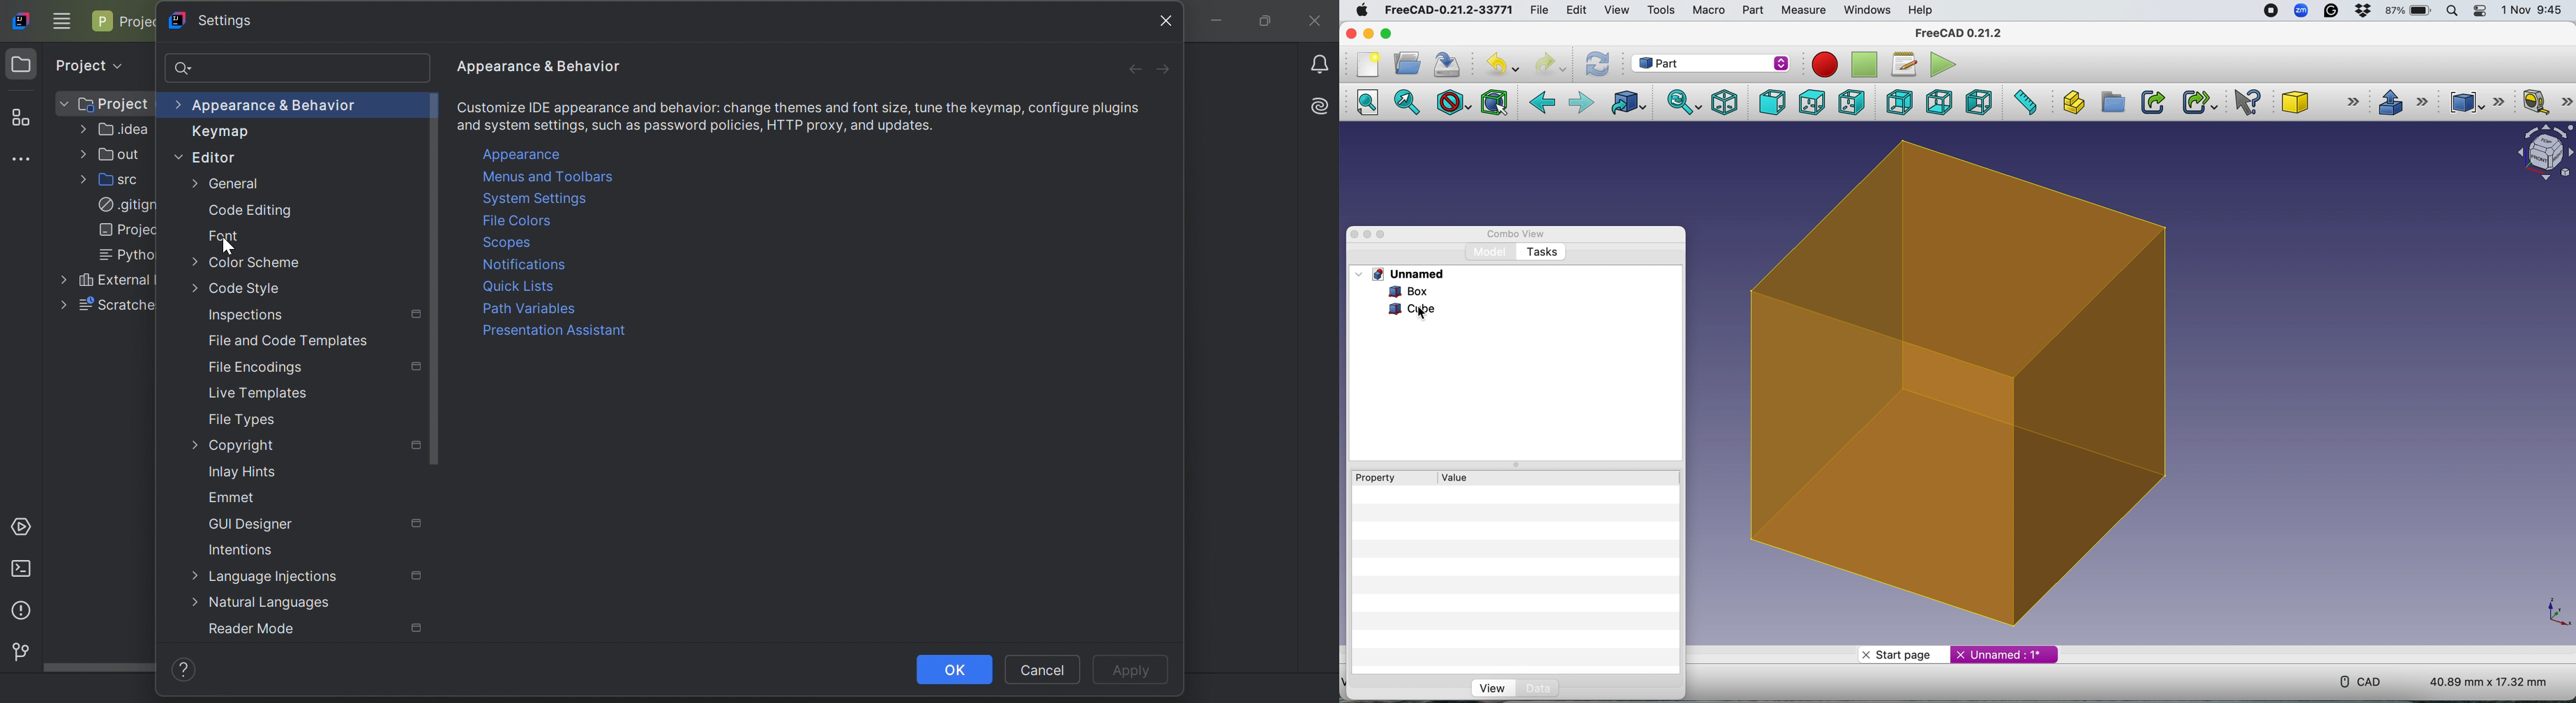 This screenshot has height=728, width=2576. Describe the element at coordinates (1907, 65) in the screenshot. I see `Macros` at that location.